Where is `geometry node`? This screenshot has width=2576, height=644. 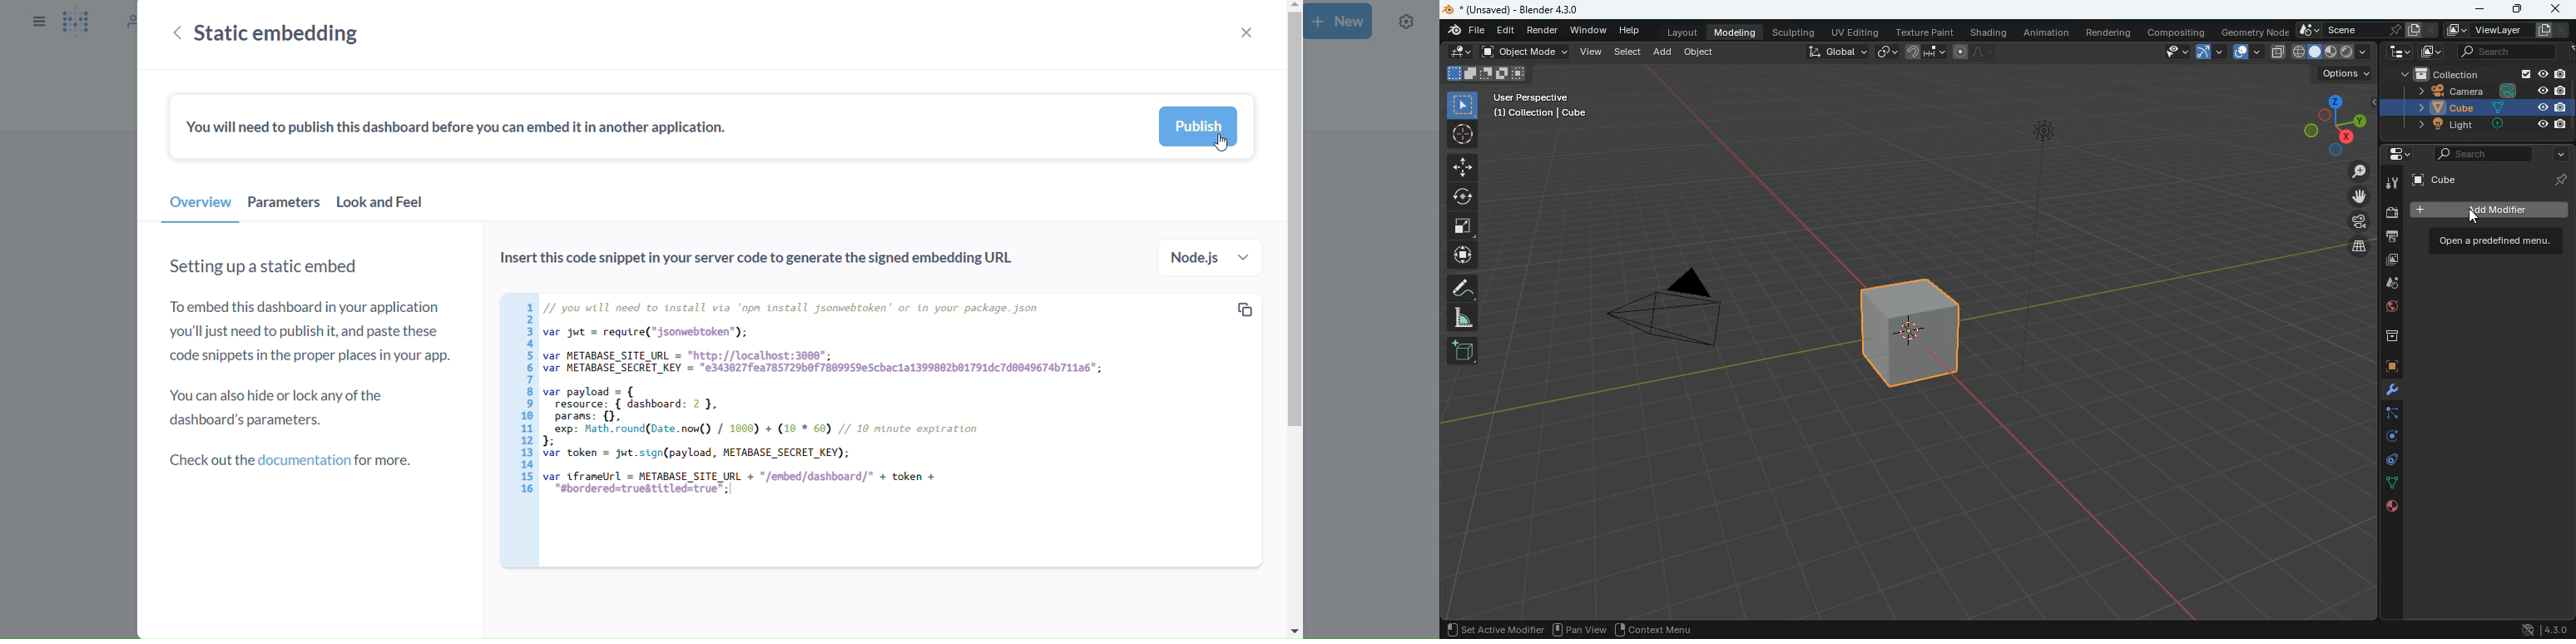
geometry node is located at coordinates (2250, 31).